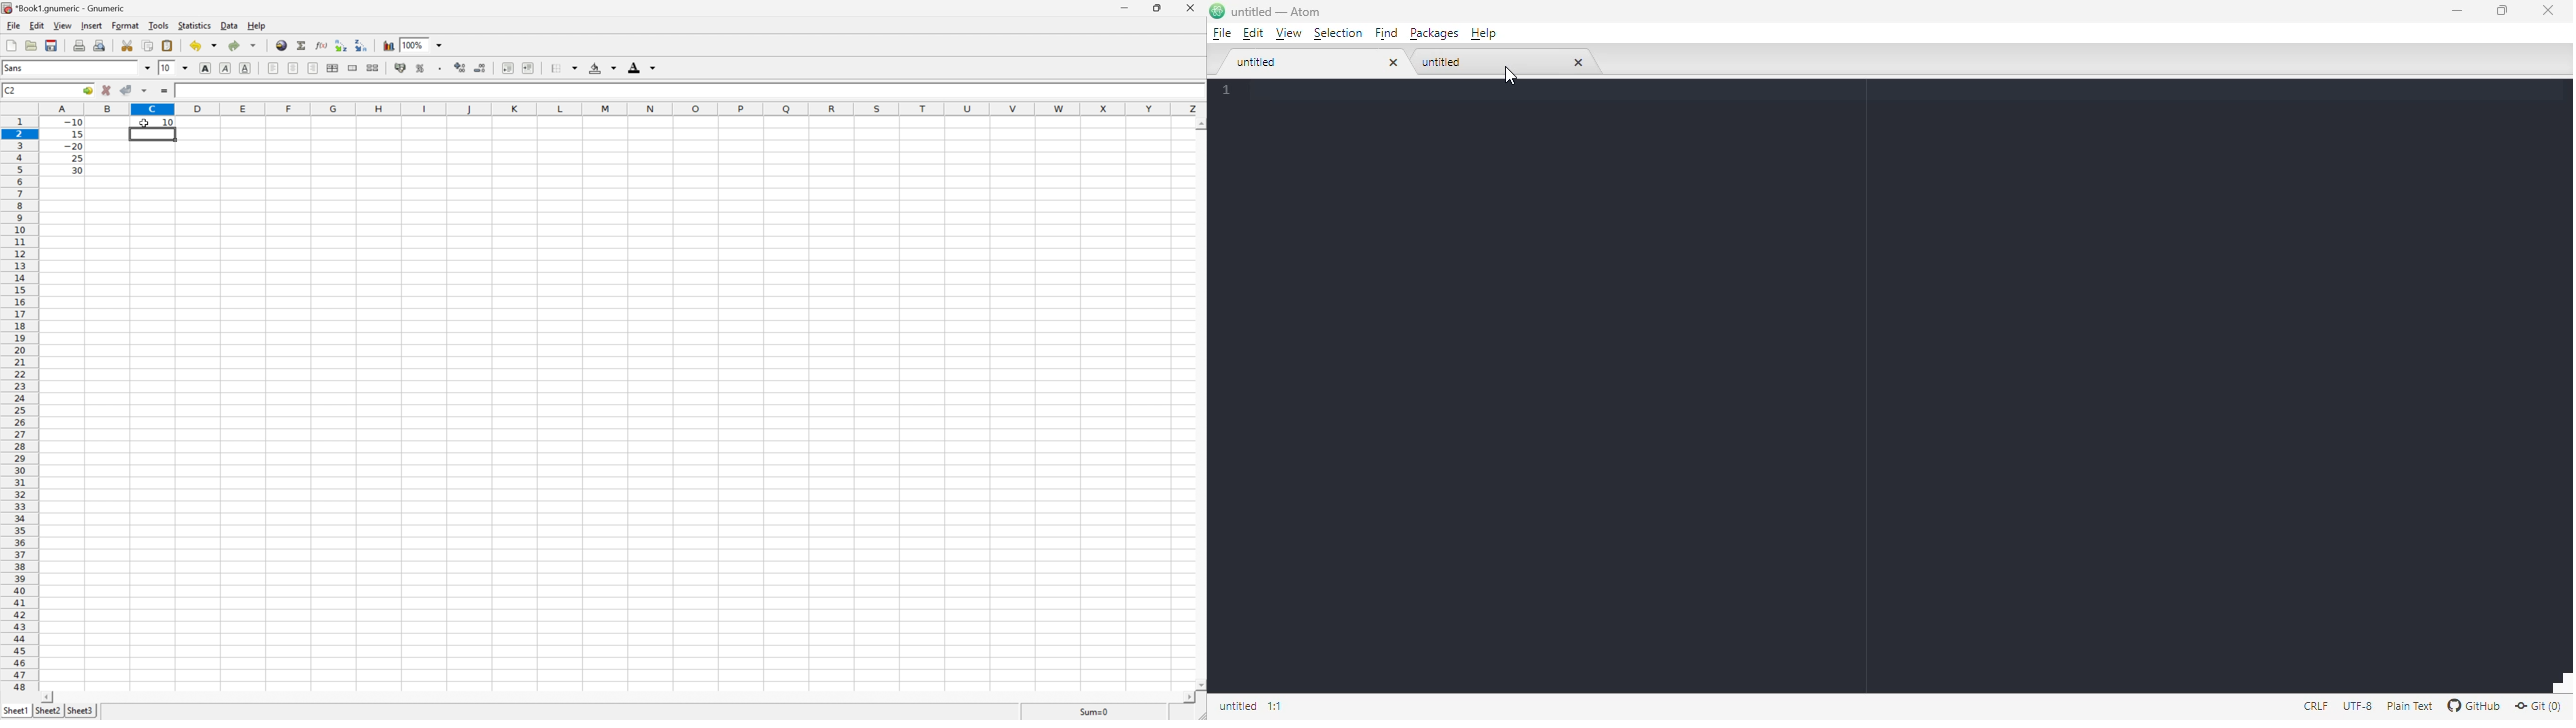 The width and height of the screenshot is (2576, 728). I want to click on 1, so click(1275, 89).